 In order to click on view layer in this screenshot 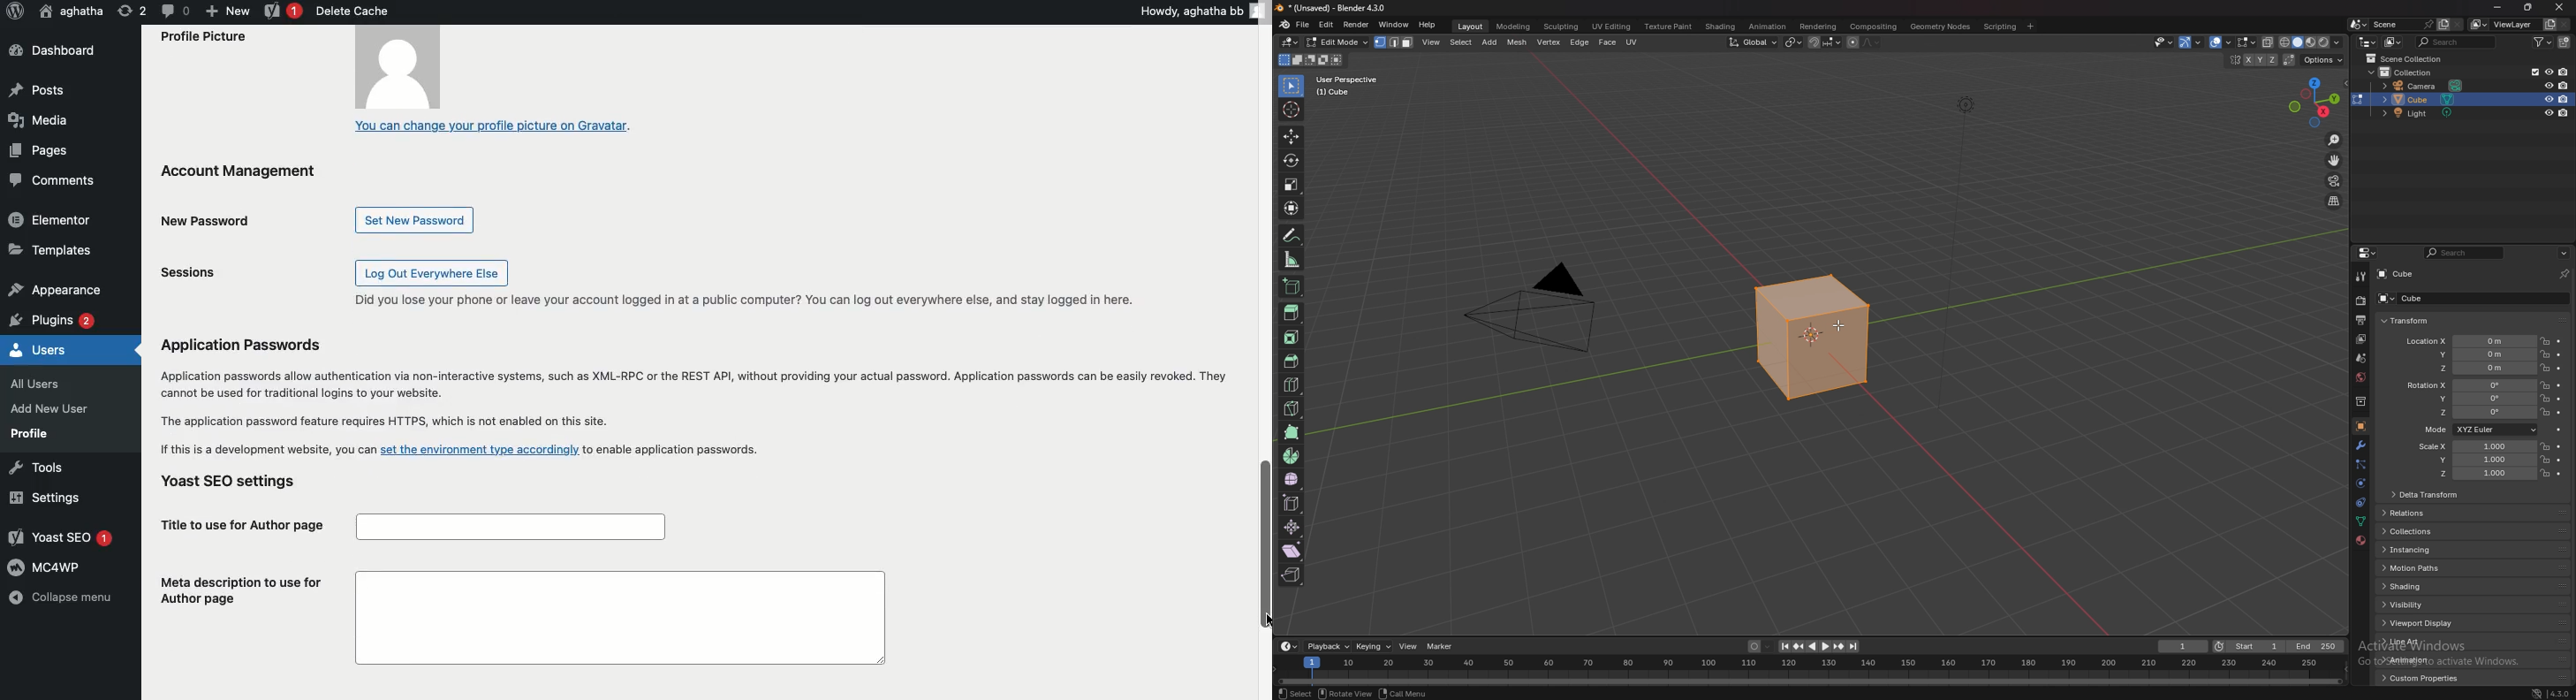, I will do `click(2504, 24)`.